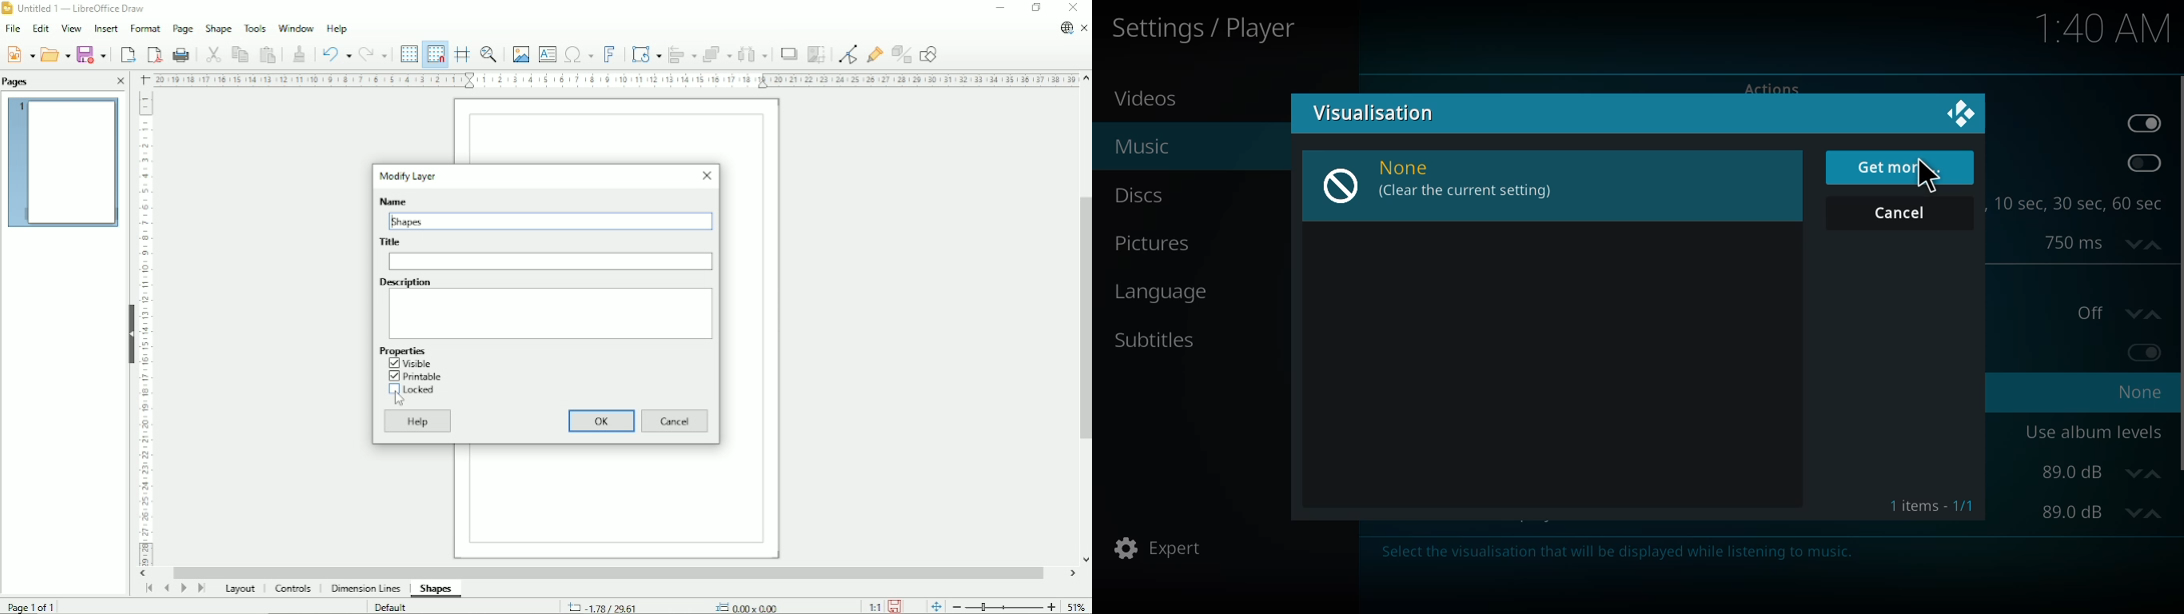  Describe the element at coordinates (1606, 552) in the screenshot. I see `info` at that location.